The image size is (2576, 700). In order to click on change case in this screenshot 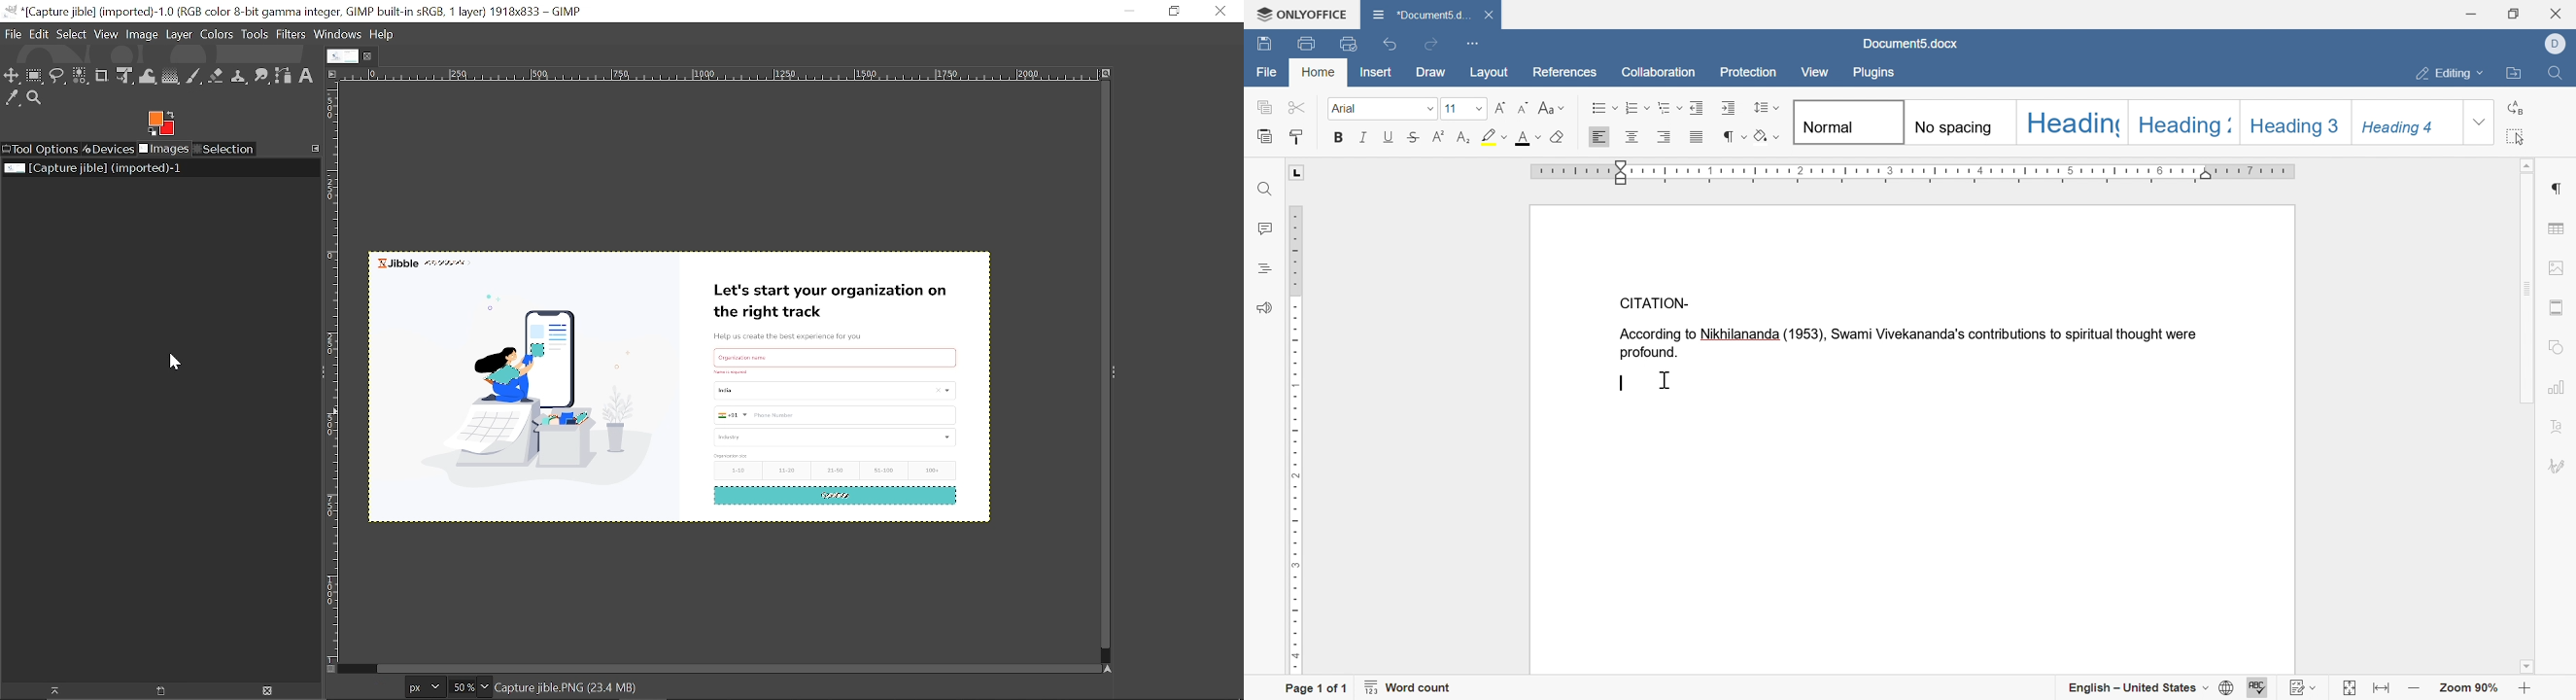, I will do `click(1553, 108)`.